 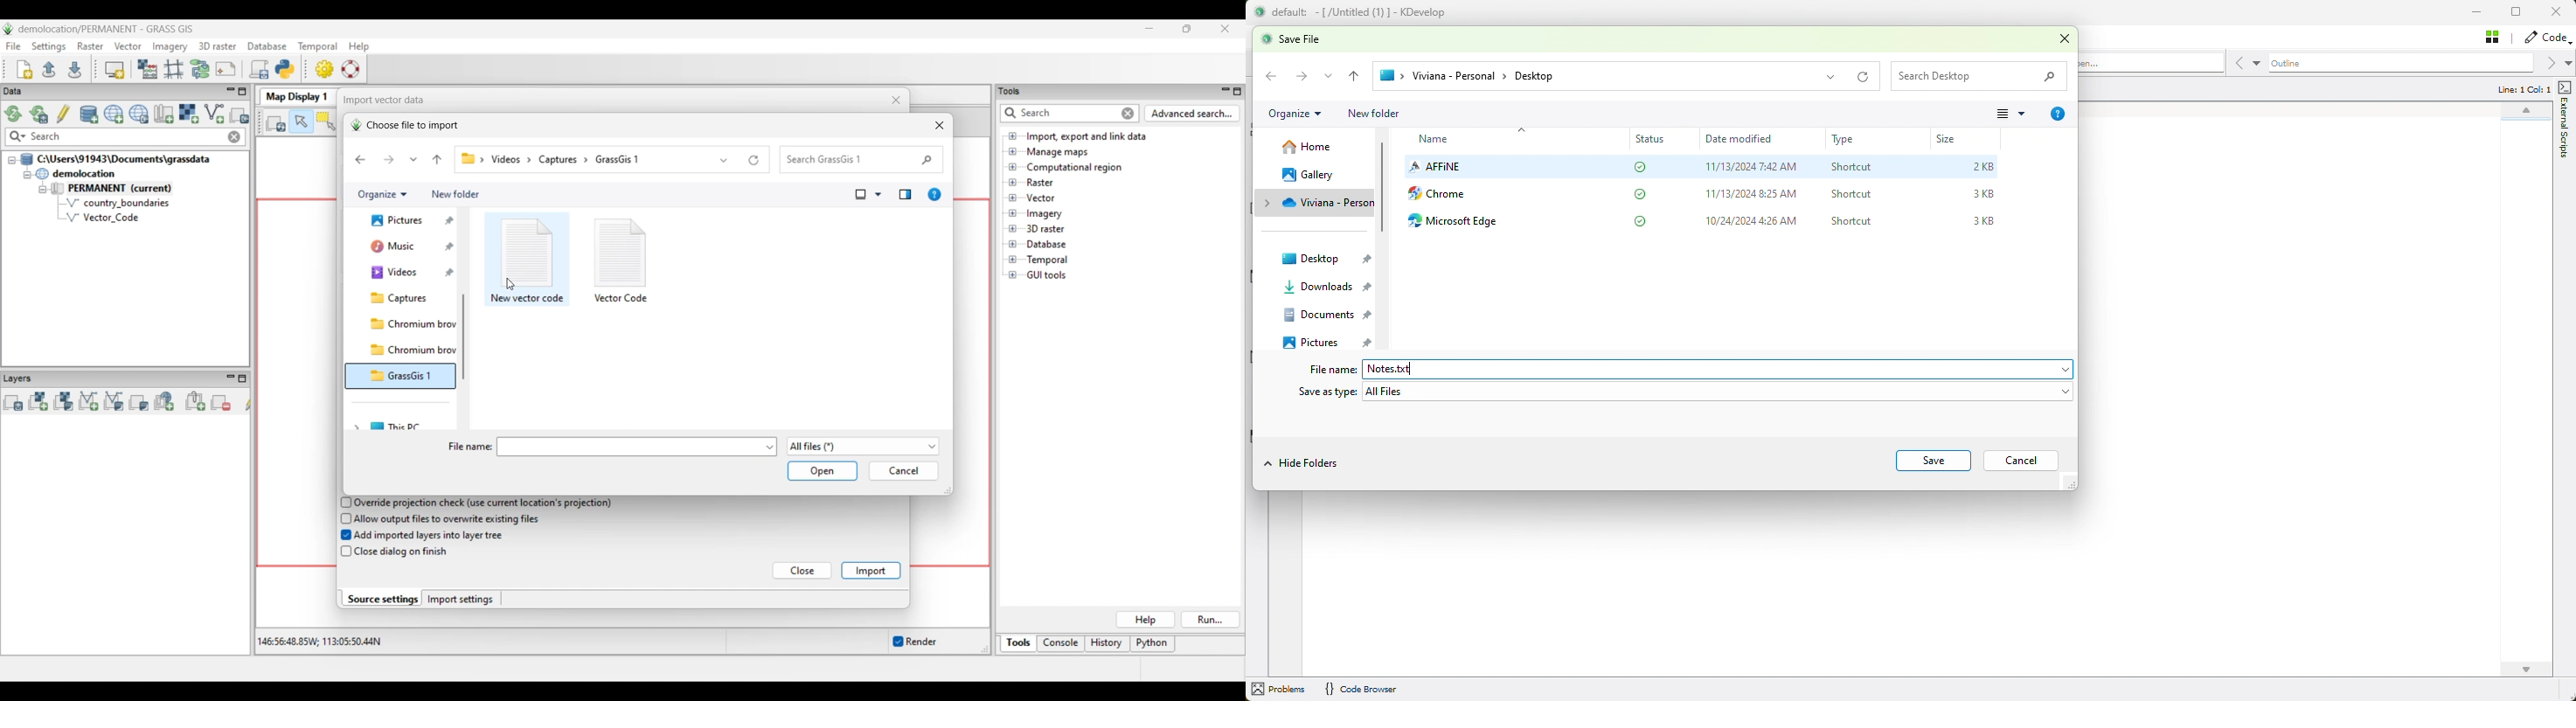 What do you see at coordinates (75, 173) in the screenshot?
I see `Double click to collapse demolocation` at bounding box center [75, 173].